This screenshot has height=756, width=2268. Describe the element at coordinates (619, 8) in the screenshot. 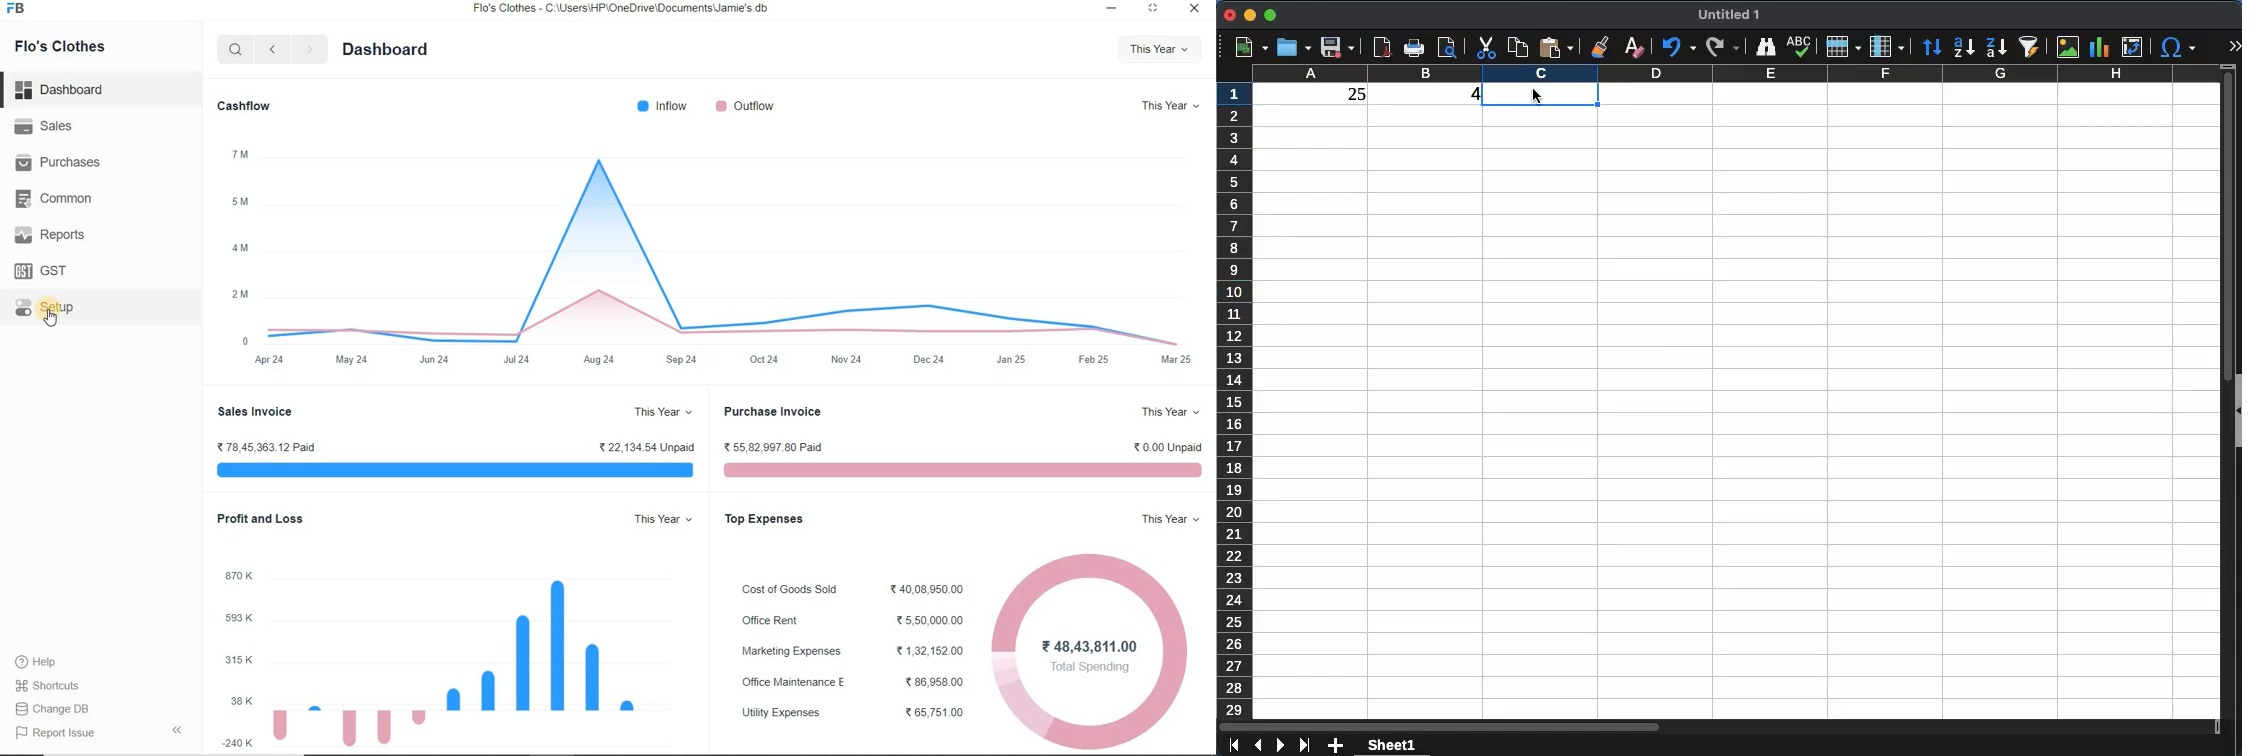

I see `Flo's Clothes - C:\Users\HP'\OneDrive\Documents\Jamie's.db` at that location.